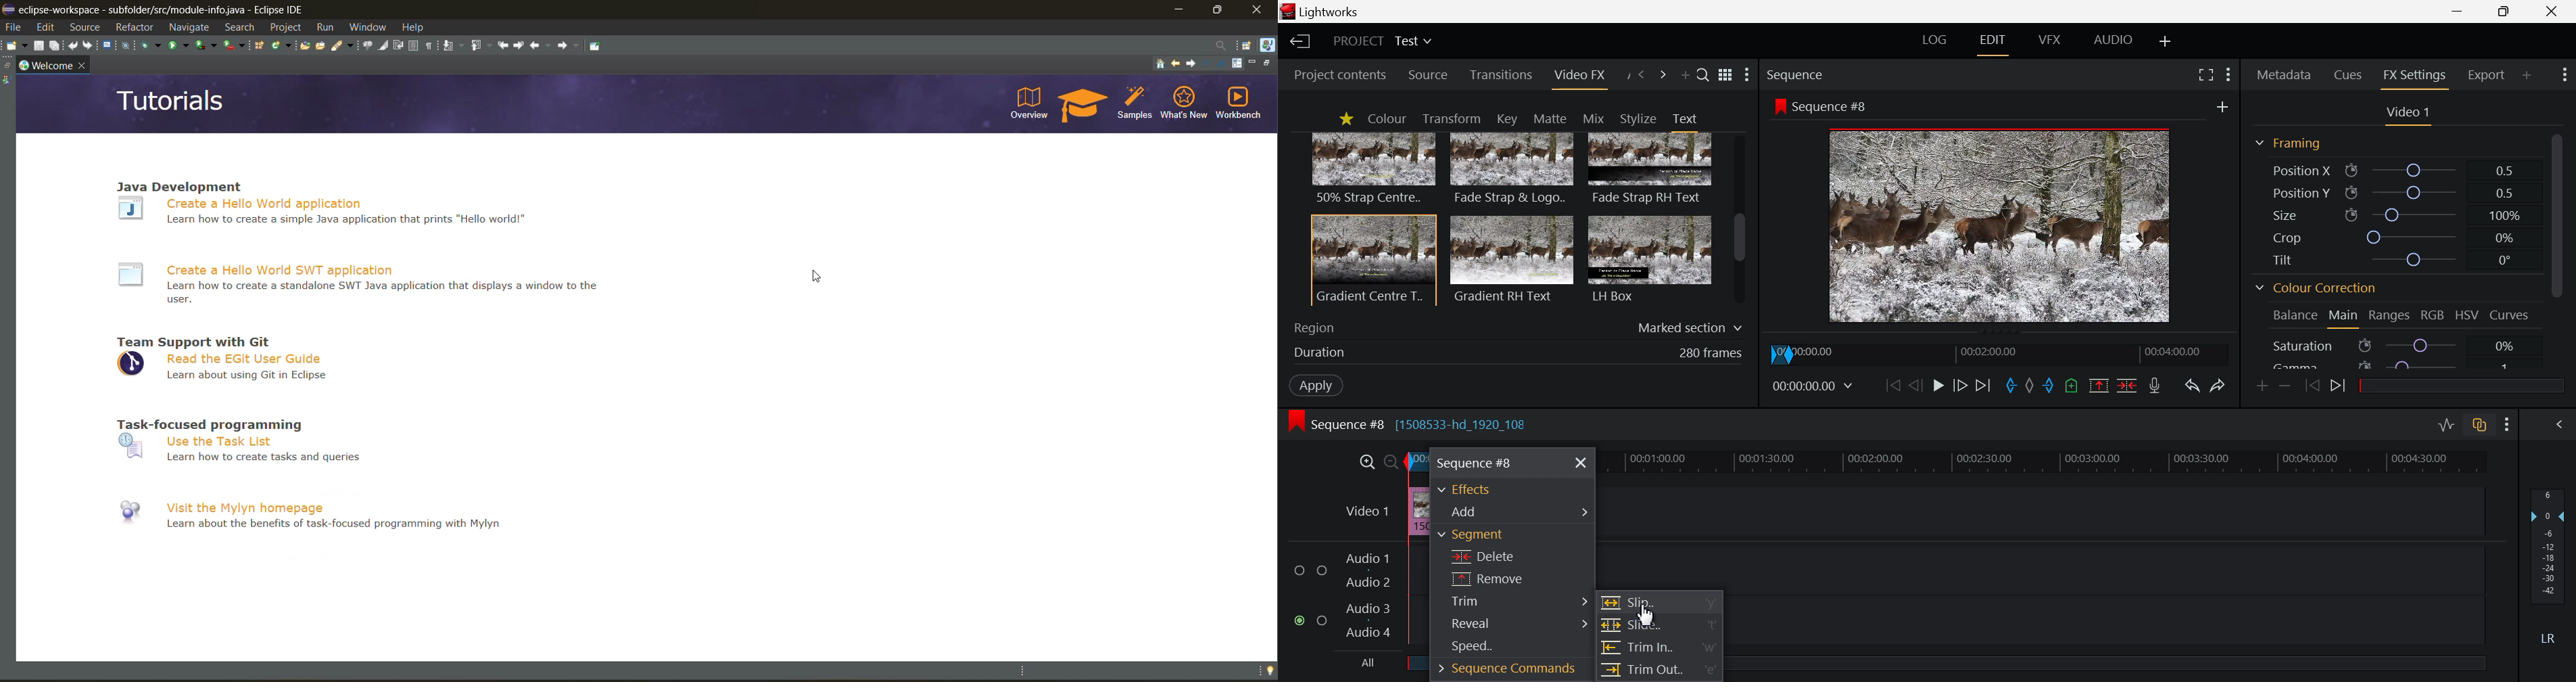 The width and height of the screenshot is (2576, 700). What do you see at coordinates (2395, 237) in the screenshot?
I see `Crop` at bounding box center [2395, 237].